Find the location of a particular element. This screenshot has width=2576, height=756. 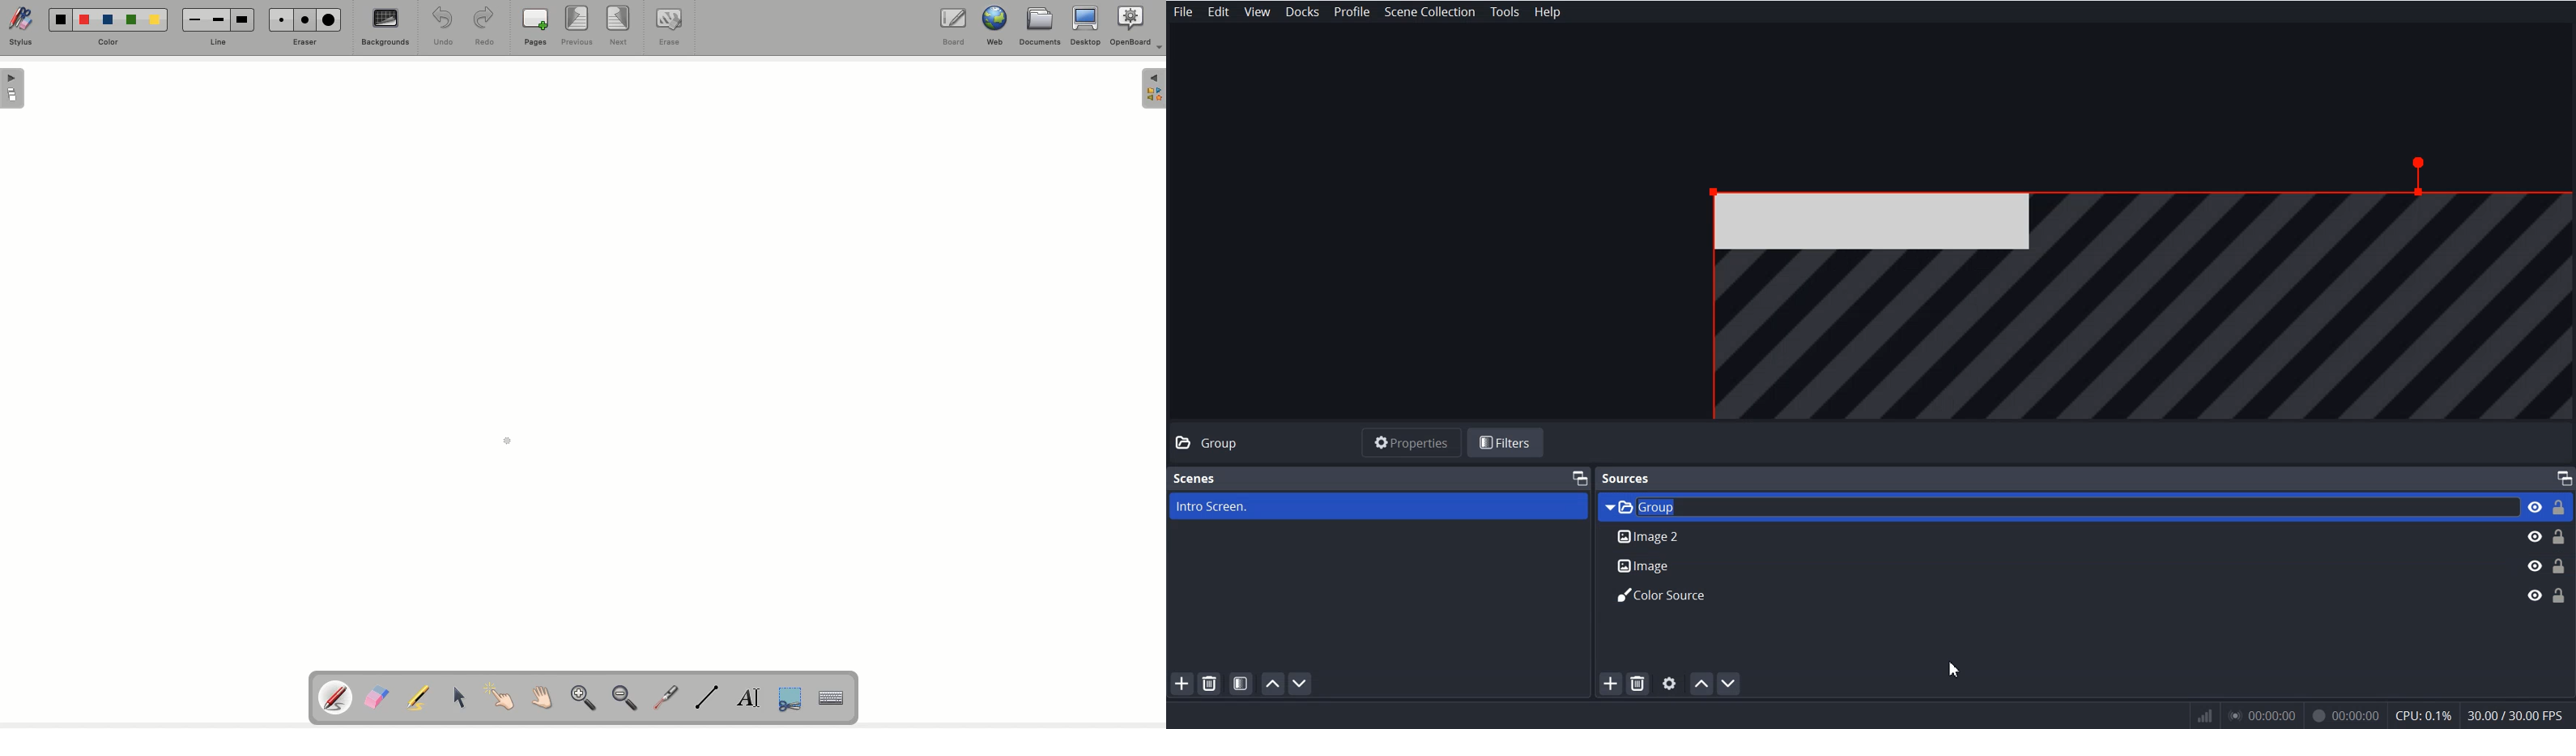

Move Scene Up is located at coordinates (1273, 683).